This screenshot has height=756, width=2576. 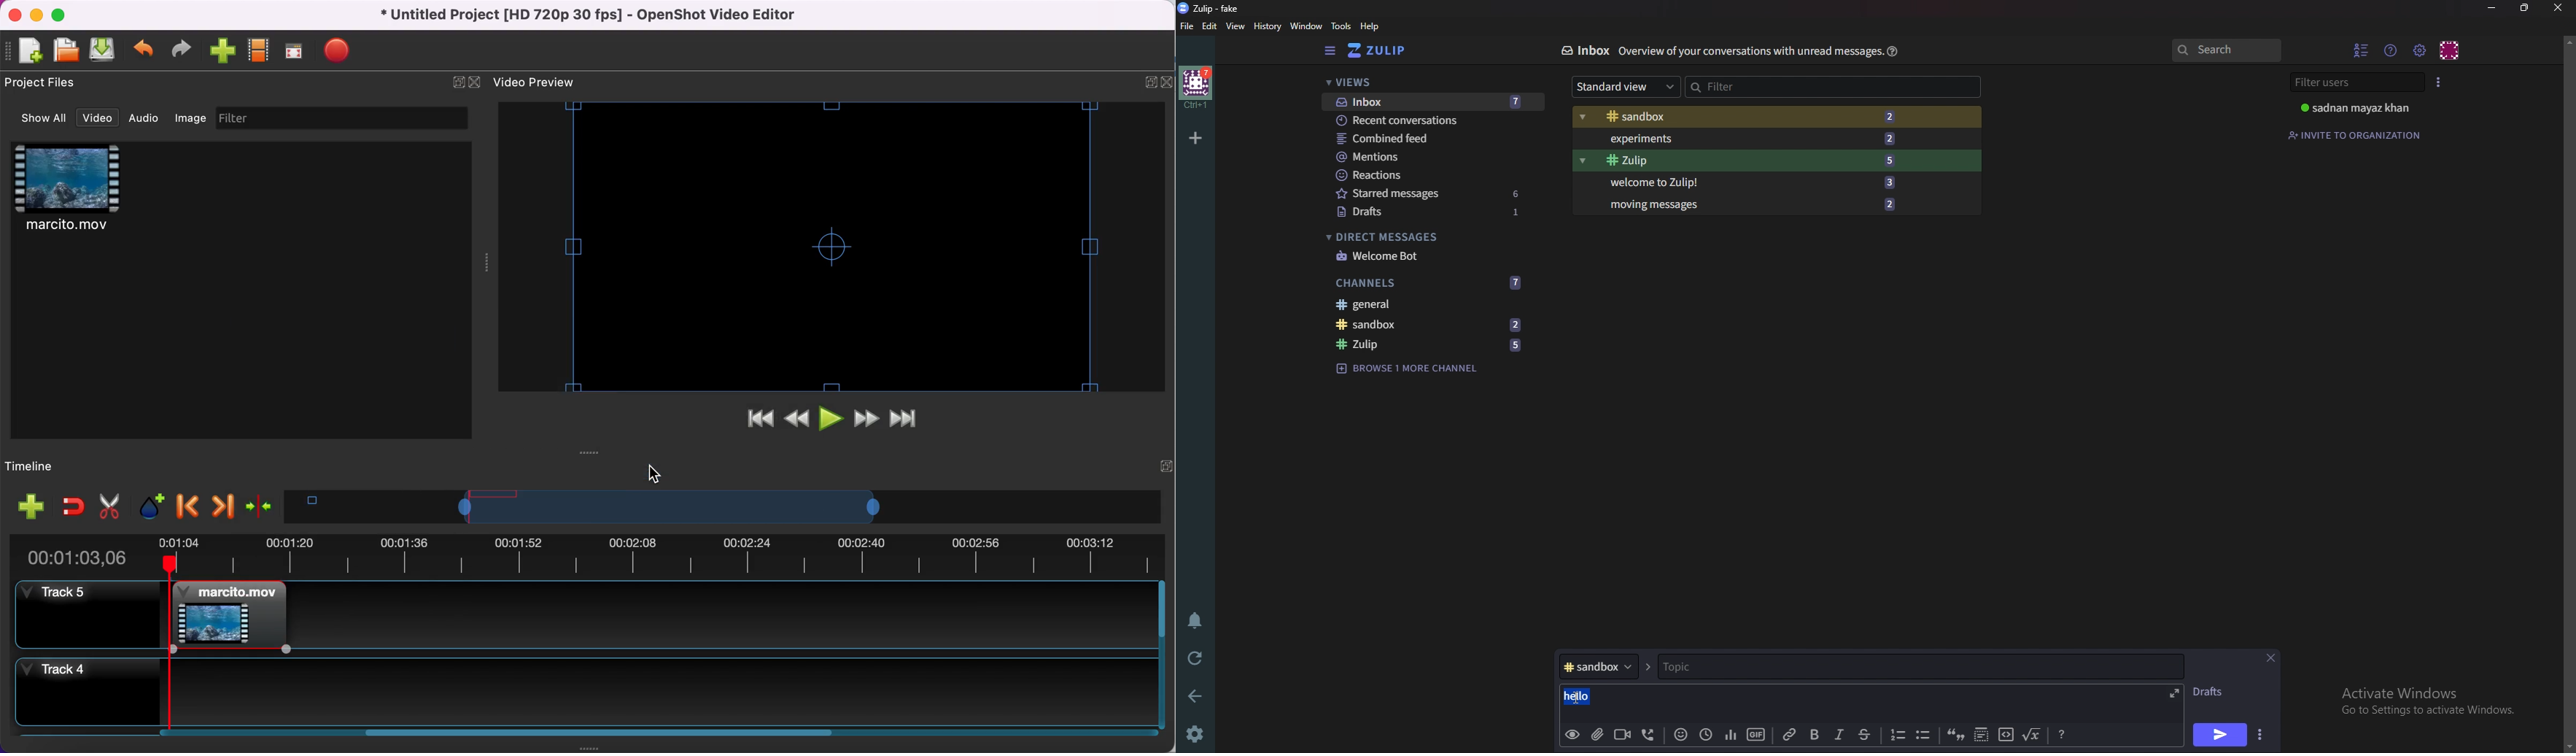 I want to click on minimize, so click(x=37, y=16).